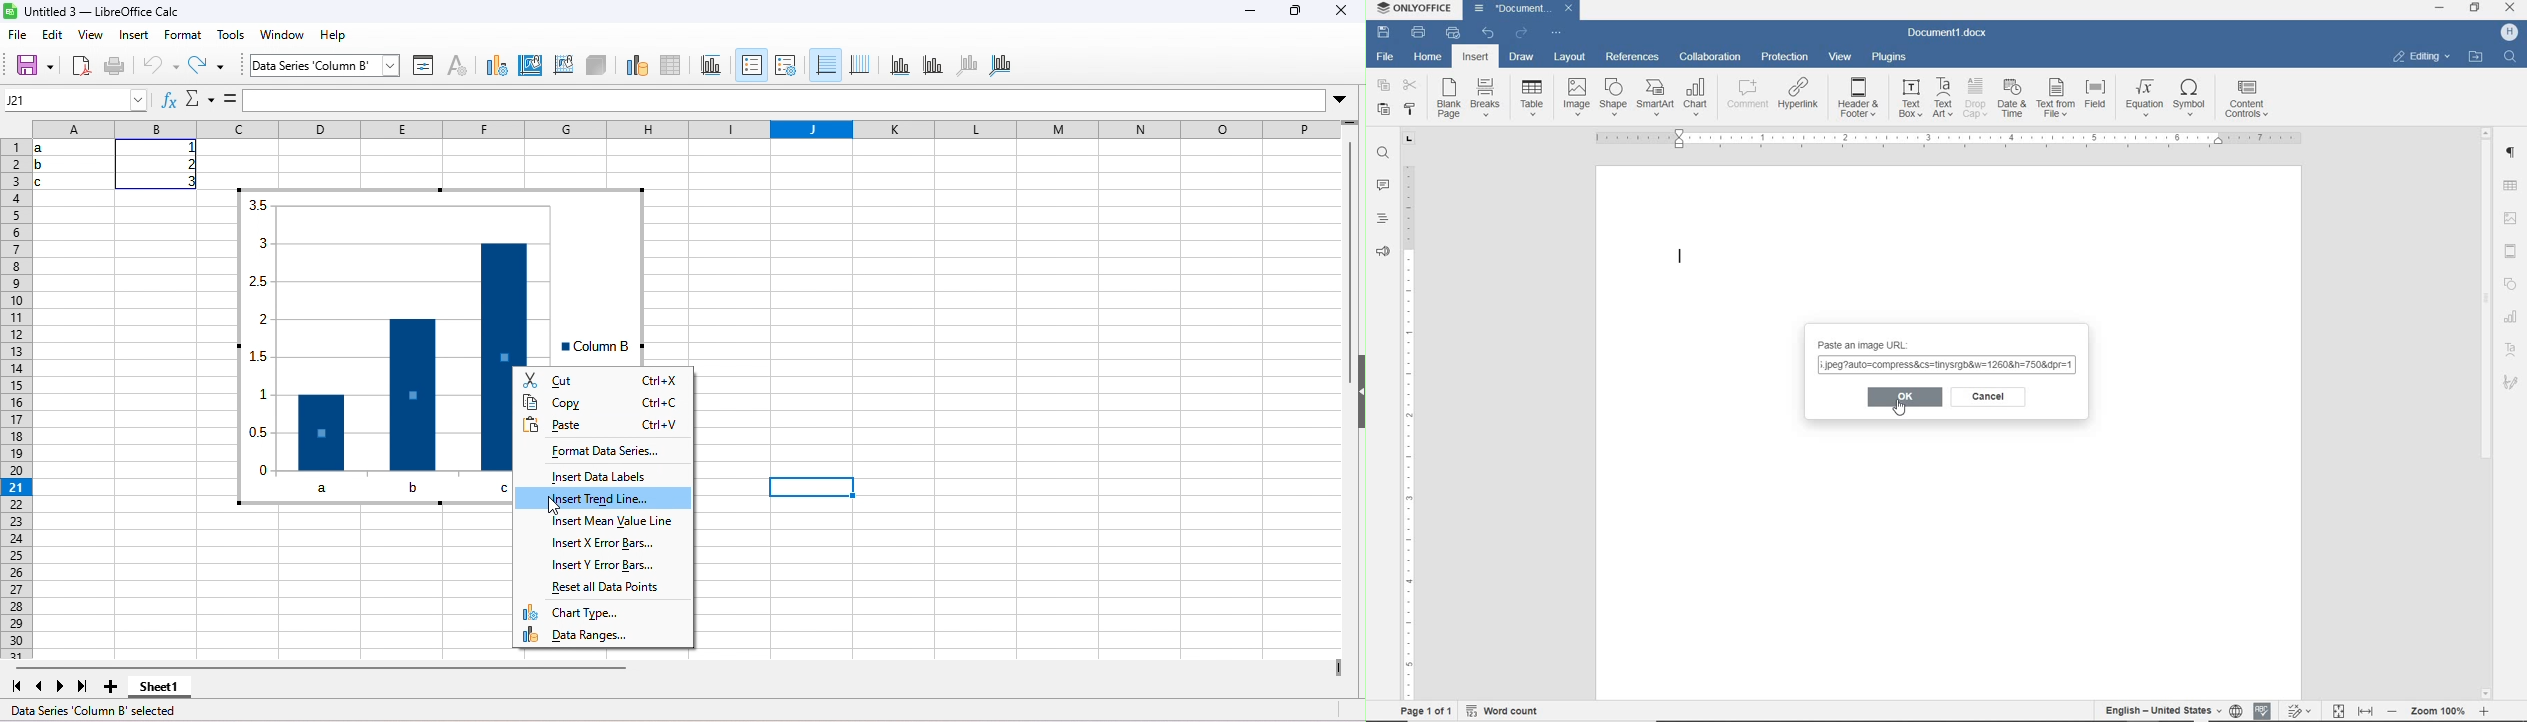  What do you see at coordinates (634, 64) in the screenshot?
I see `data ranges` at bounding box center [634, 64].